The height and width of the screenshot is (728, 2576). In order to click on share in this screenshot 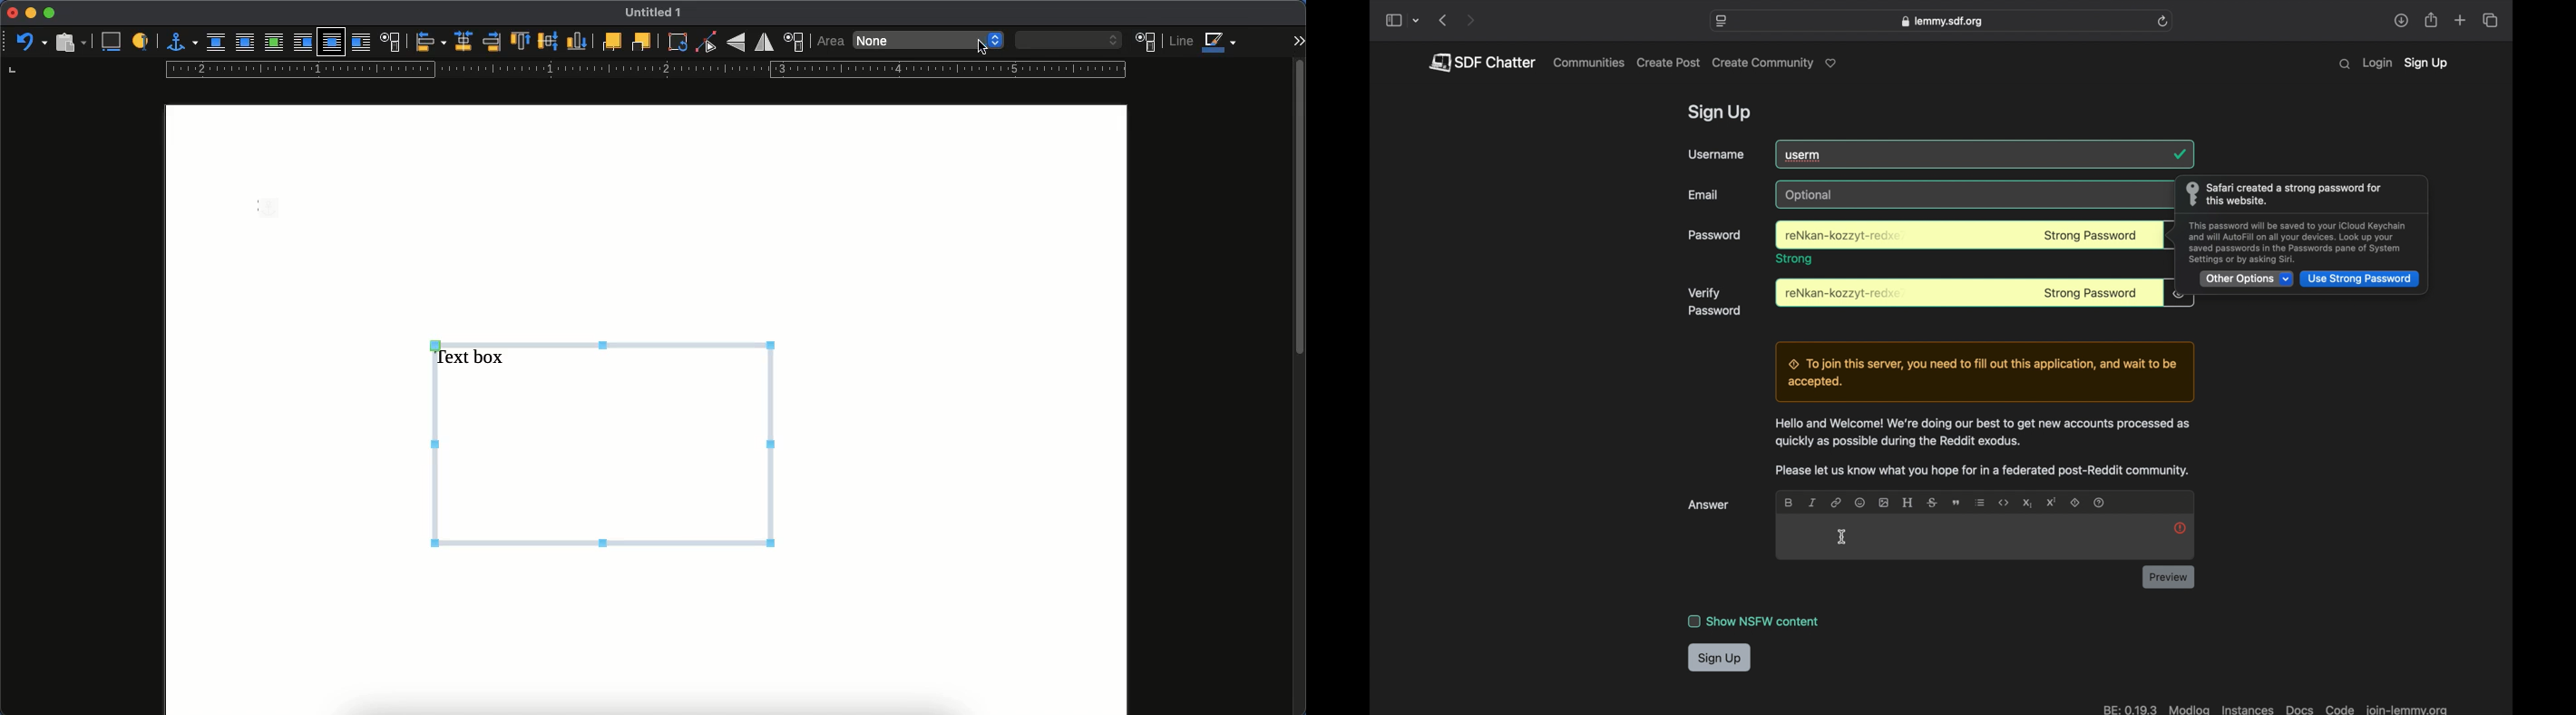, I will do `click(2433, 21)`.